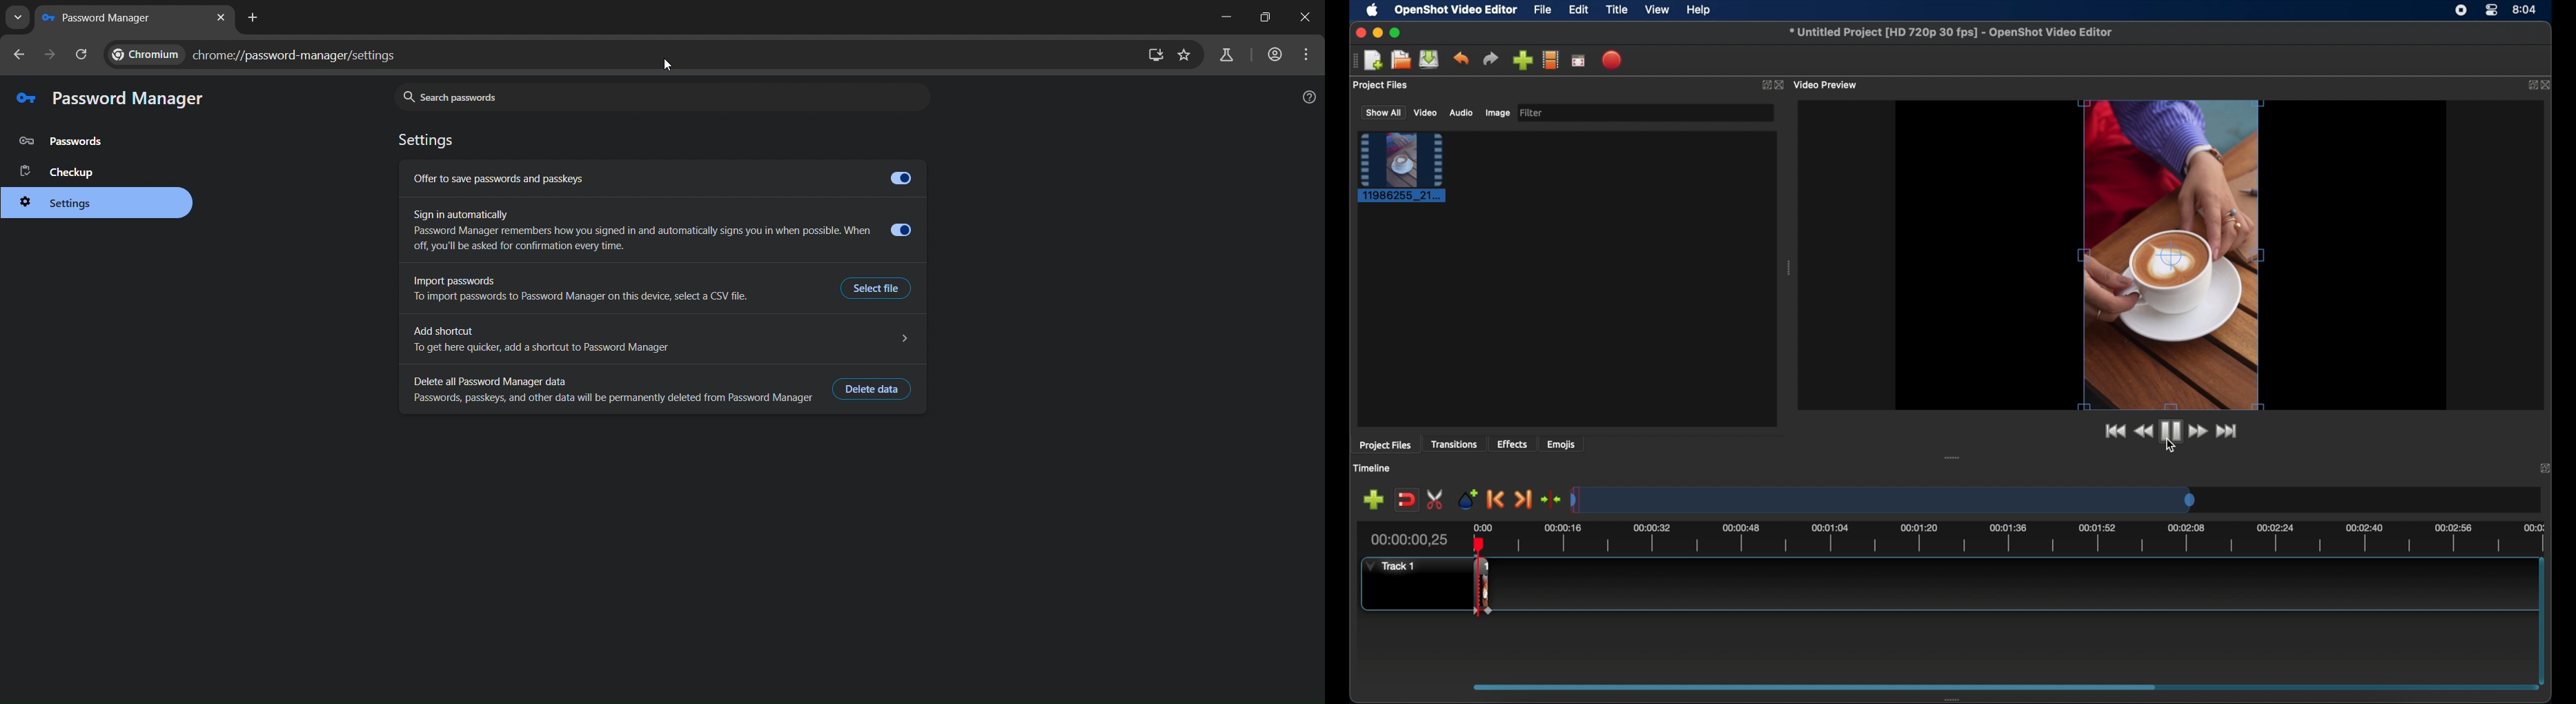 The image size is (2576, 728). What do you see at coordinates (1436, 499) in the screenshot?
I see `enable razor` at bounding box center [1436, 499].